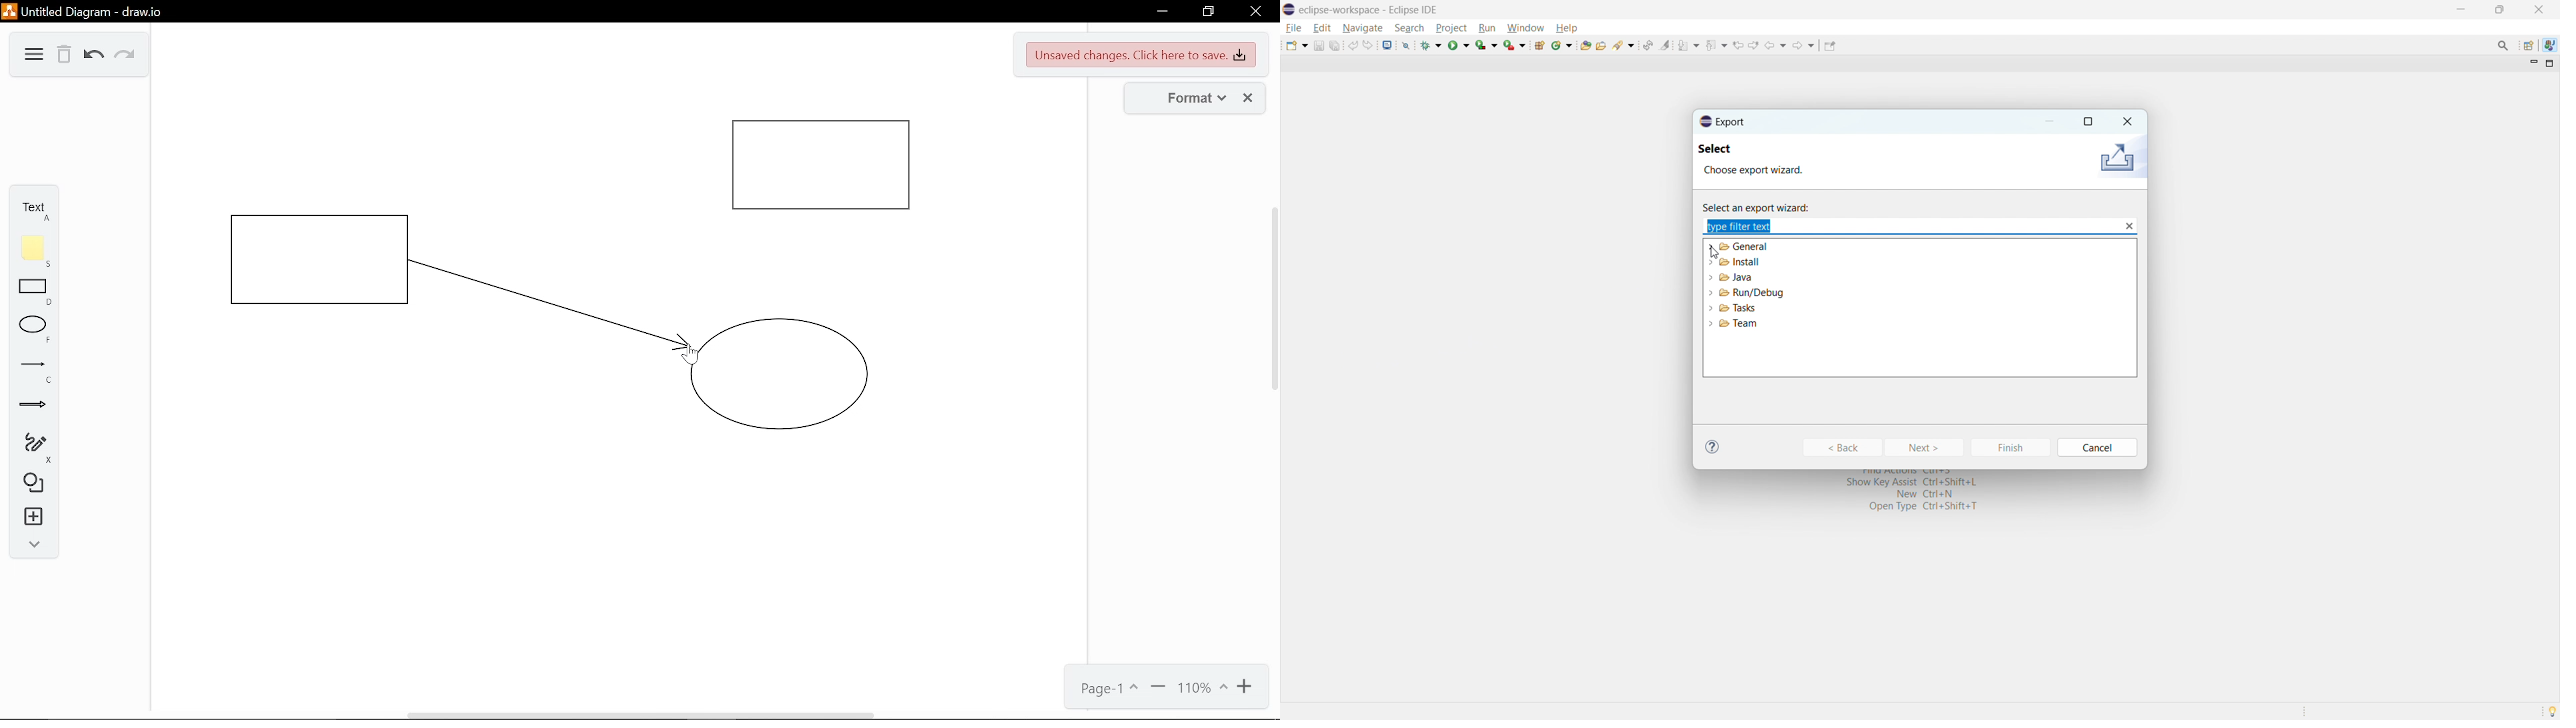 This screenshot has height=728, width=2576. What do you see at coordinates (322, 260) in the screenshot?
I see `Rectangle` at bounding box center [322, 260].